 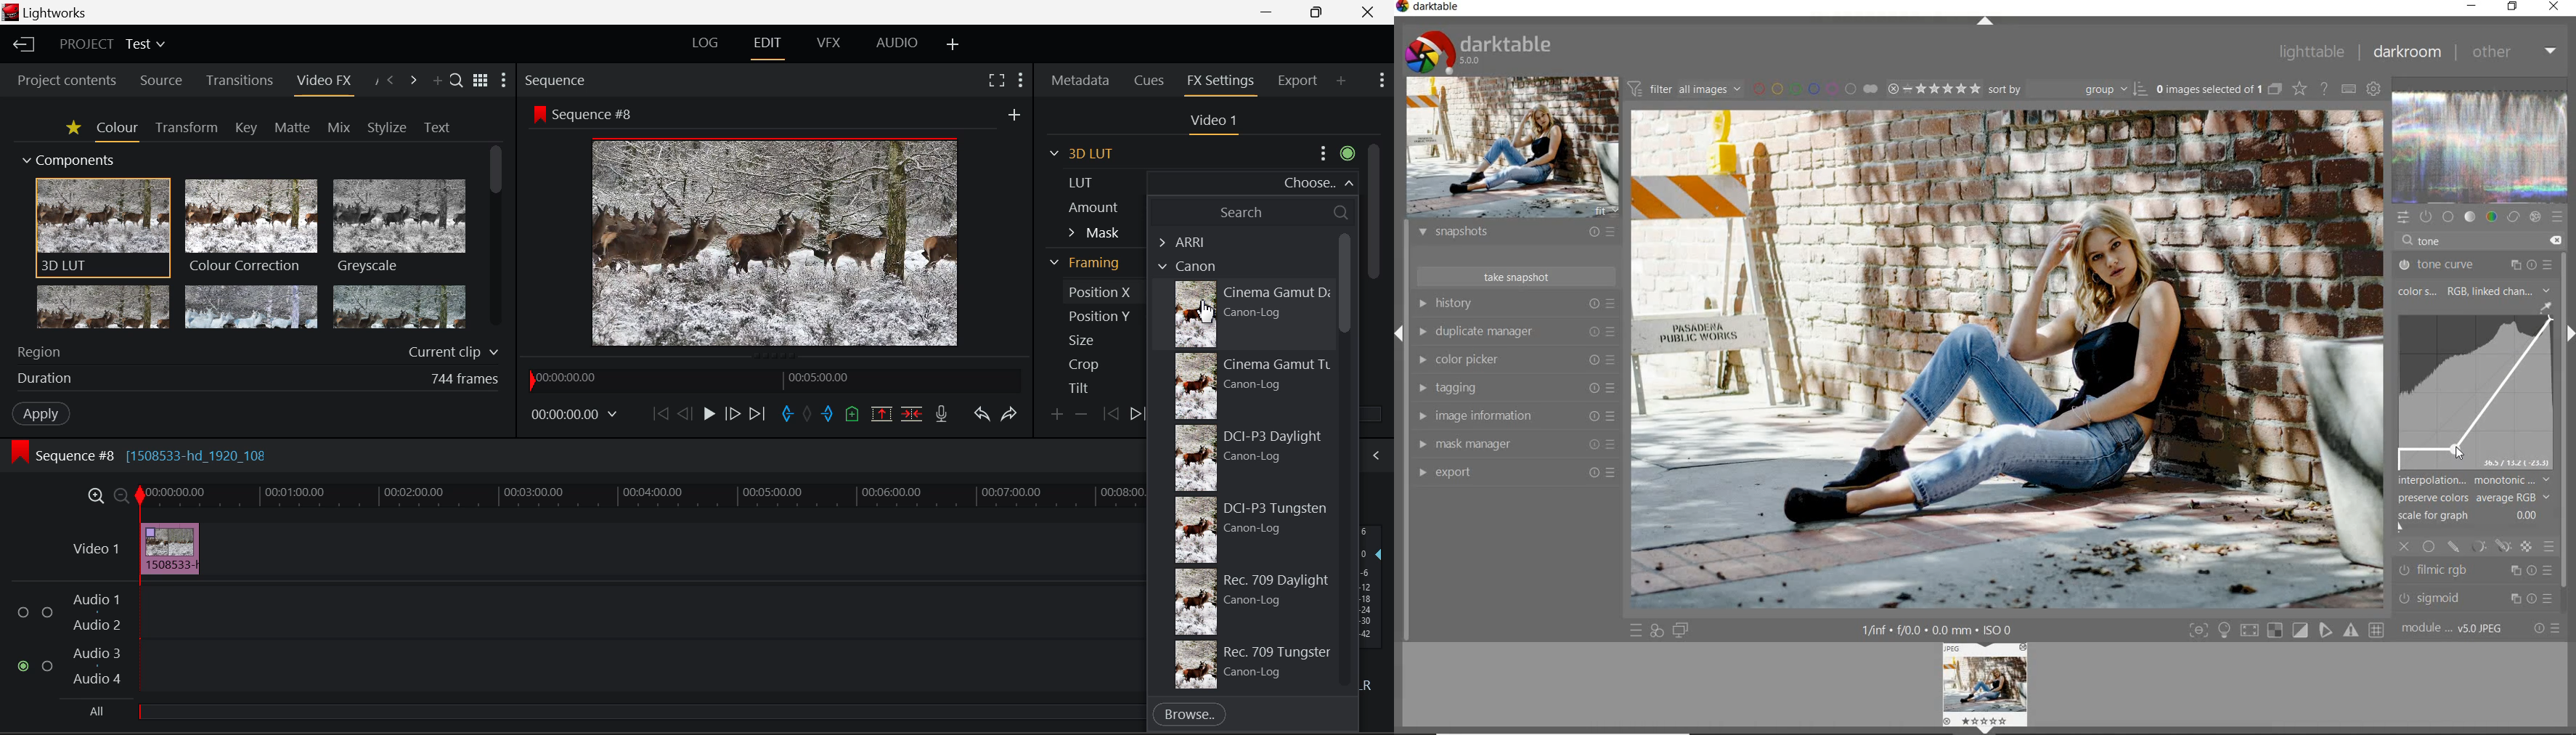 I want to click on take snapshot, so click(x=1514, y=275).